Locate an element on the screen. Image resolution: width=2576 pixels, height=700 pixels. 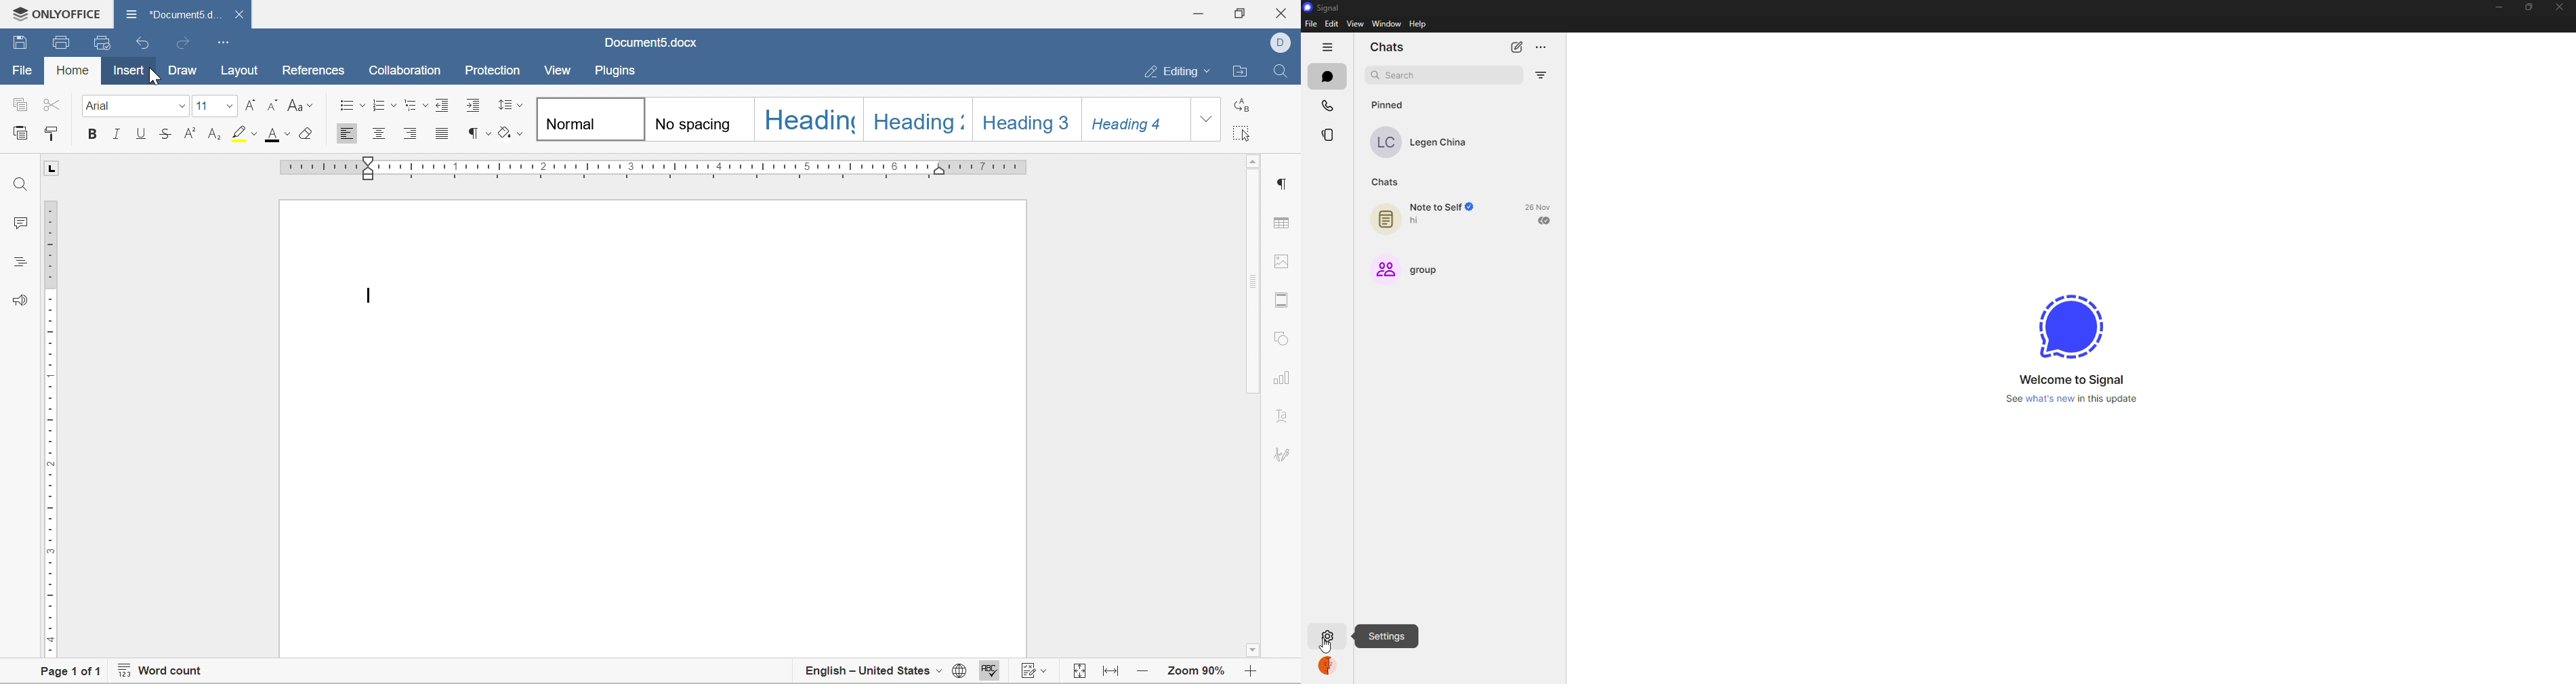
new chat is located at coordinates (1516, 48).